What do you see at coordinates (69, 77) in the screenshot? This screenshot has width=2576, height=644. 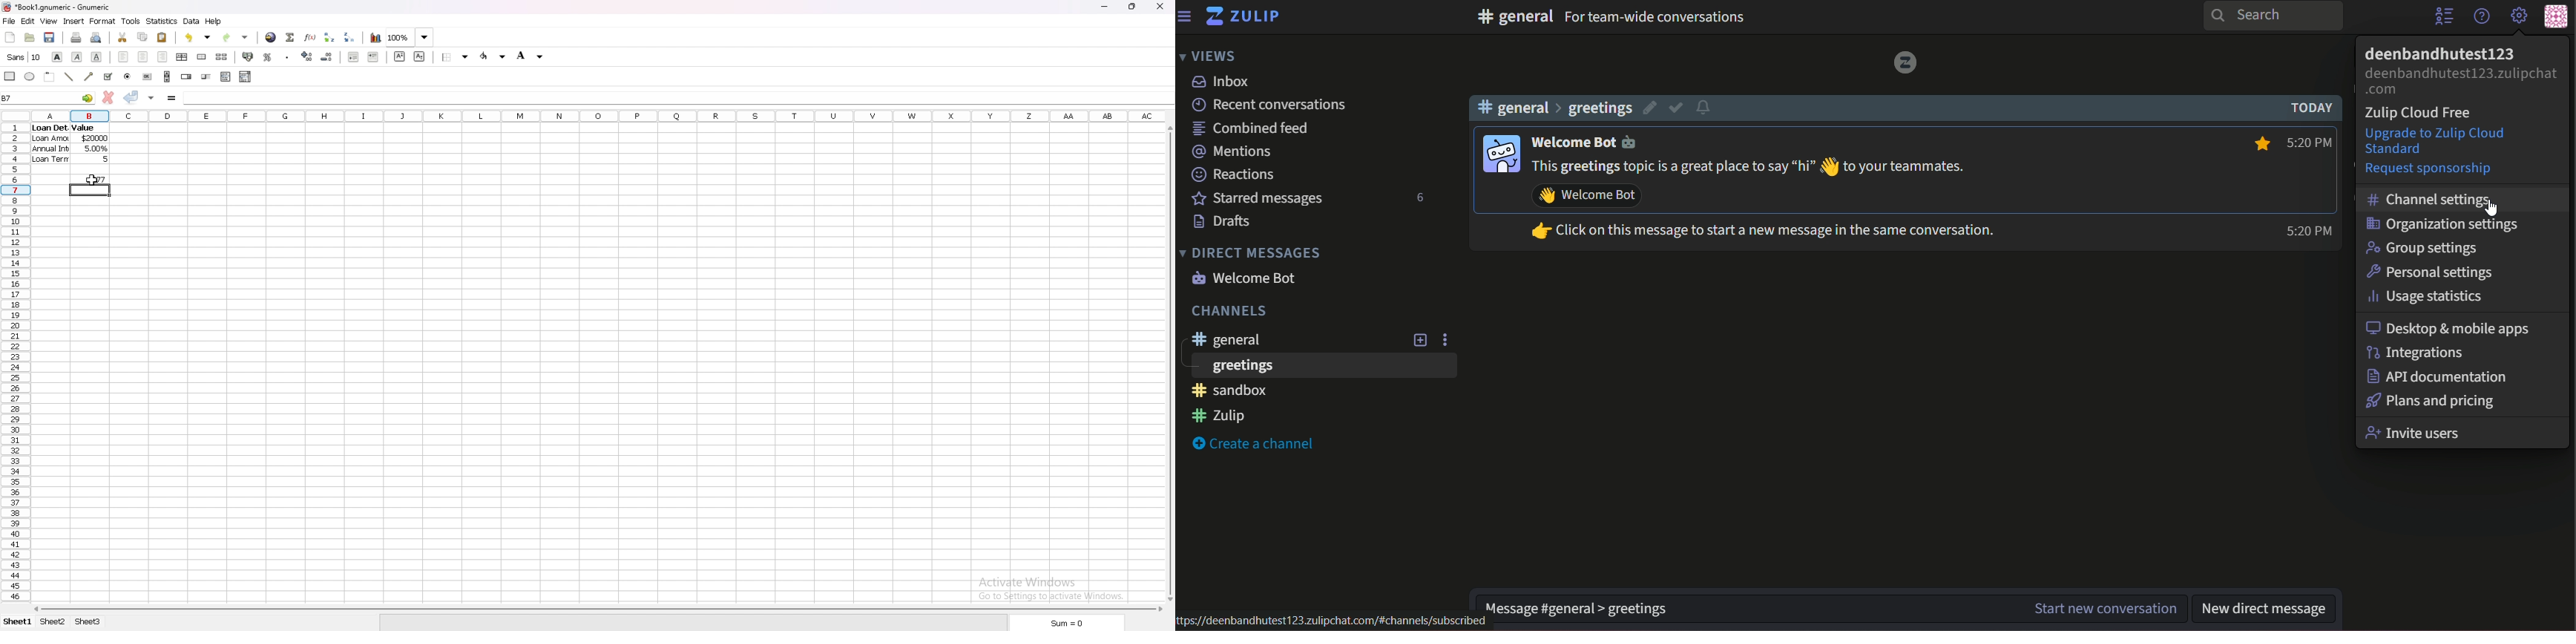 I see `line` at bounding box center [69, 77].